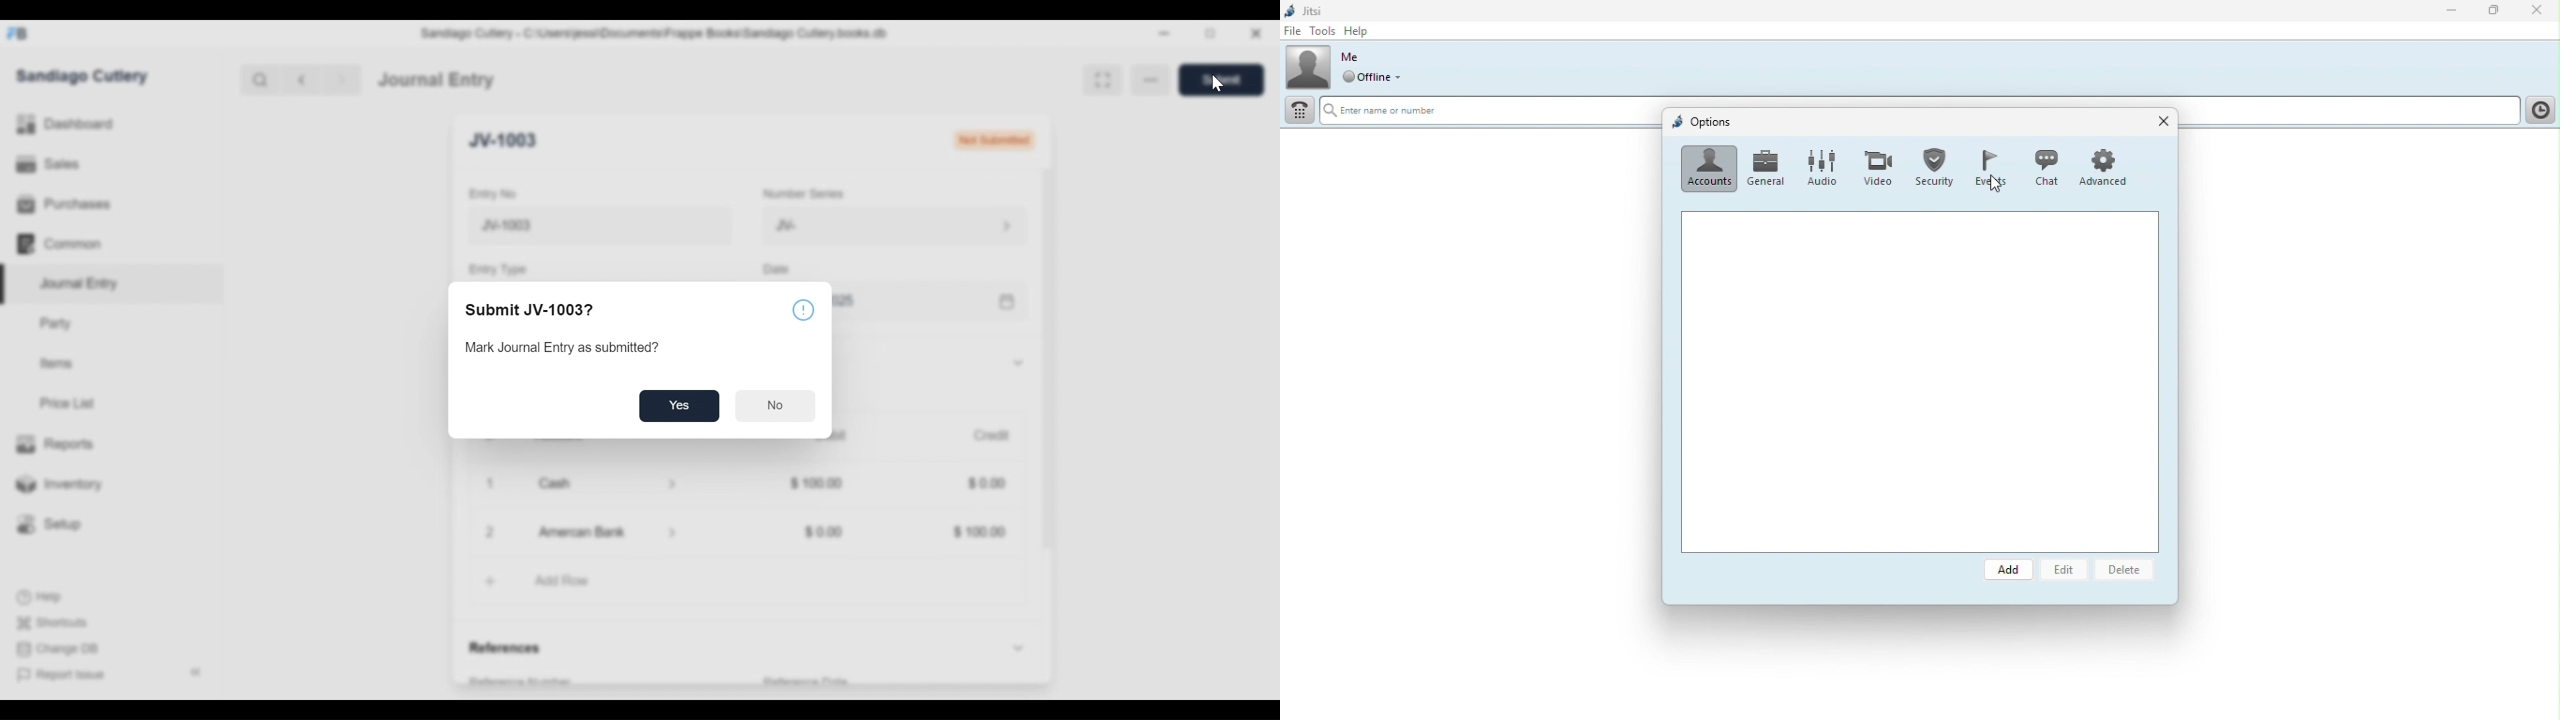 This screenshot has width=2576, height=728. I want to click on information, so click(802, 310).